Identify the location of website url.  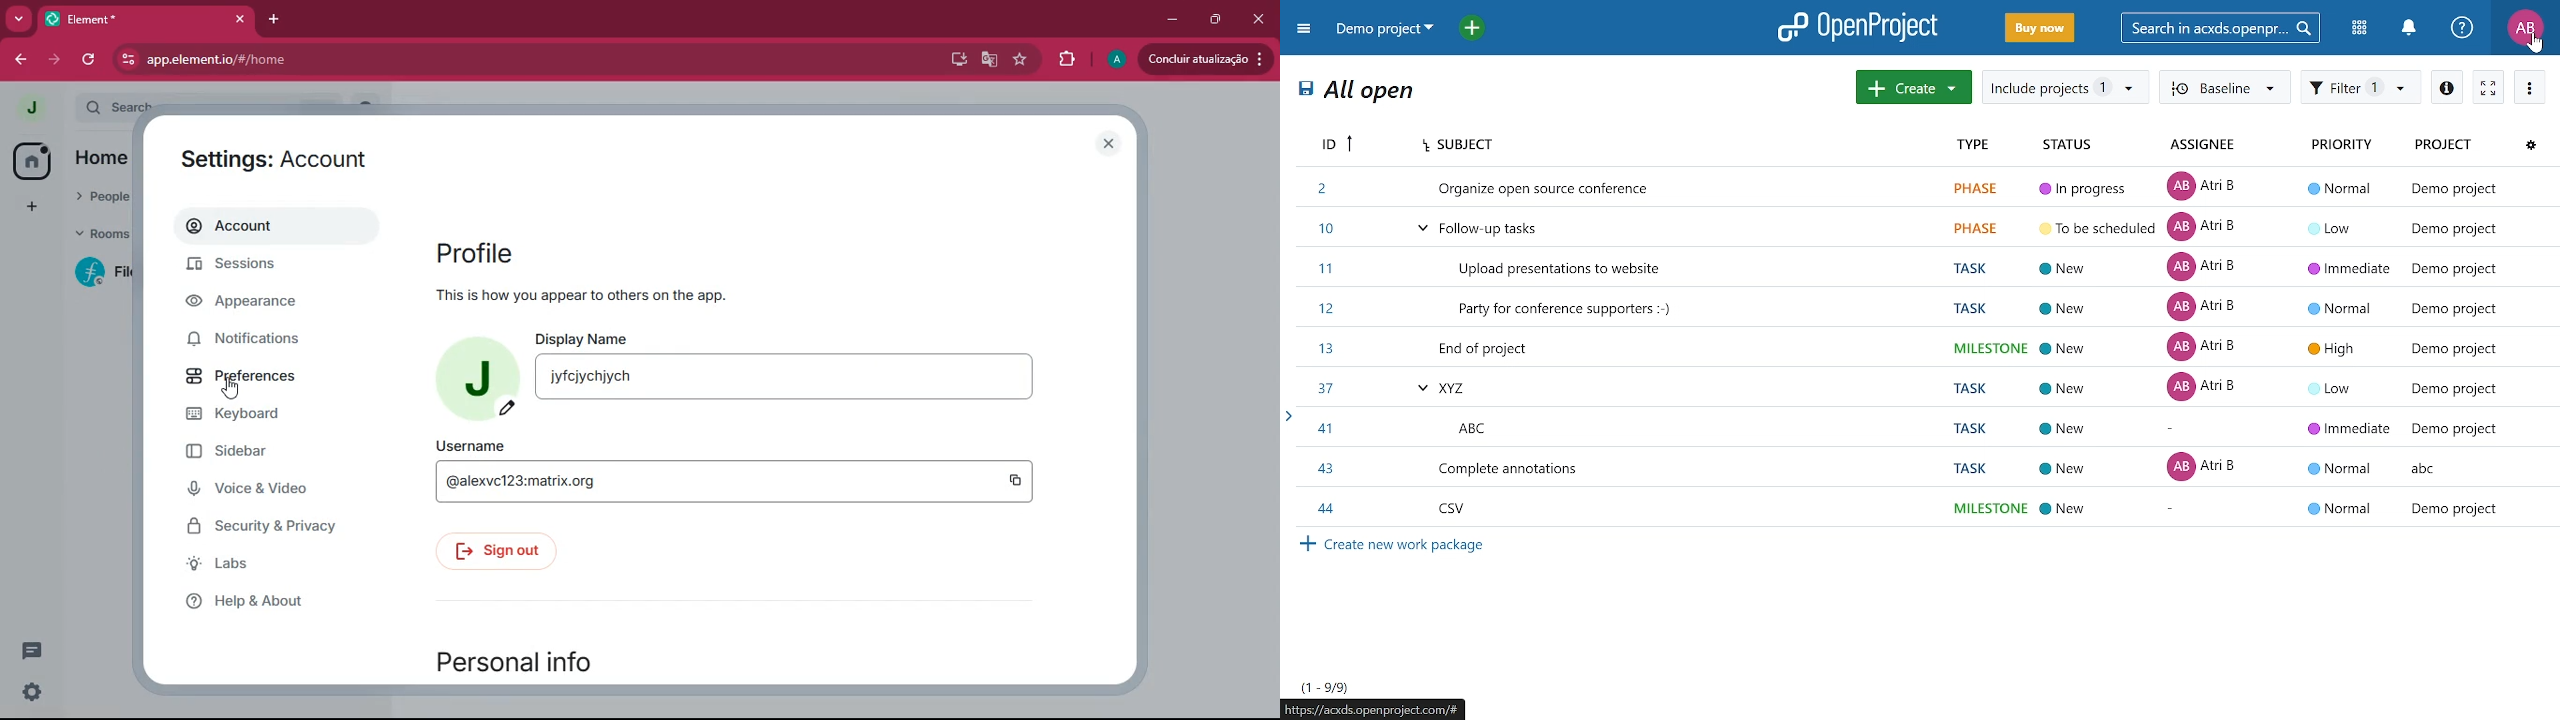
(316, 61).